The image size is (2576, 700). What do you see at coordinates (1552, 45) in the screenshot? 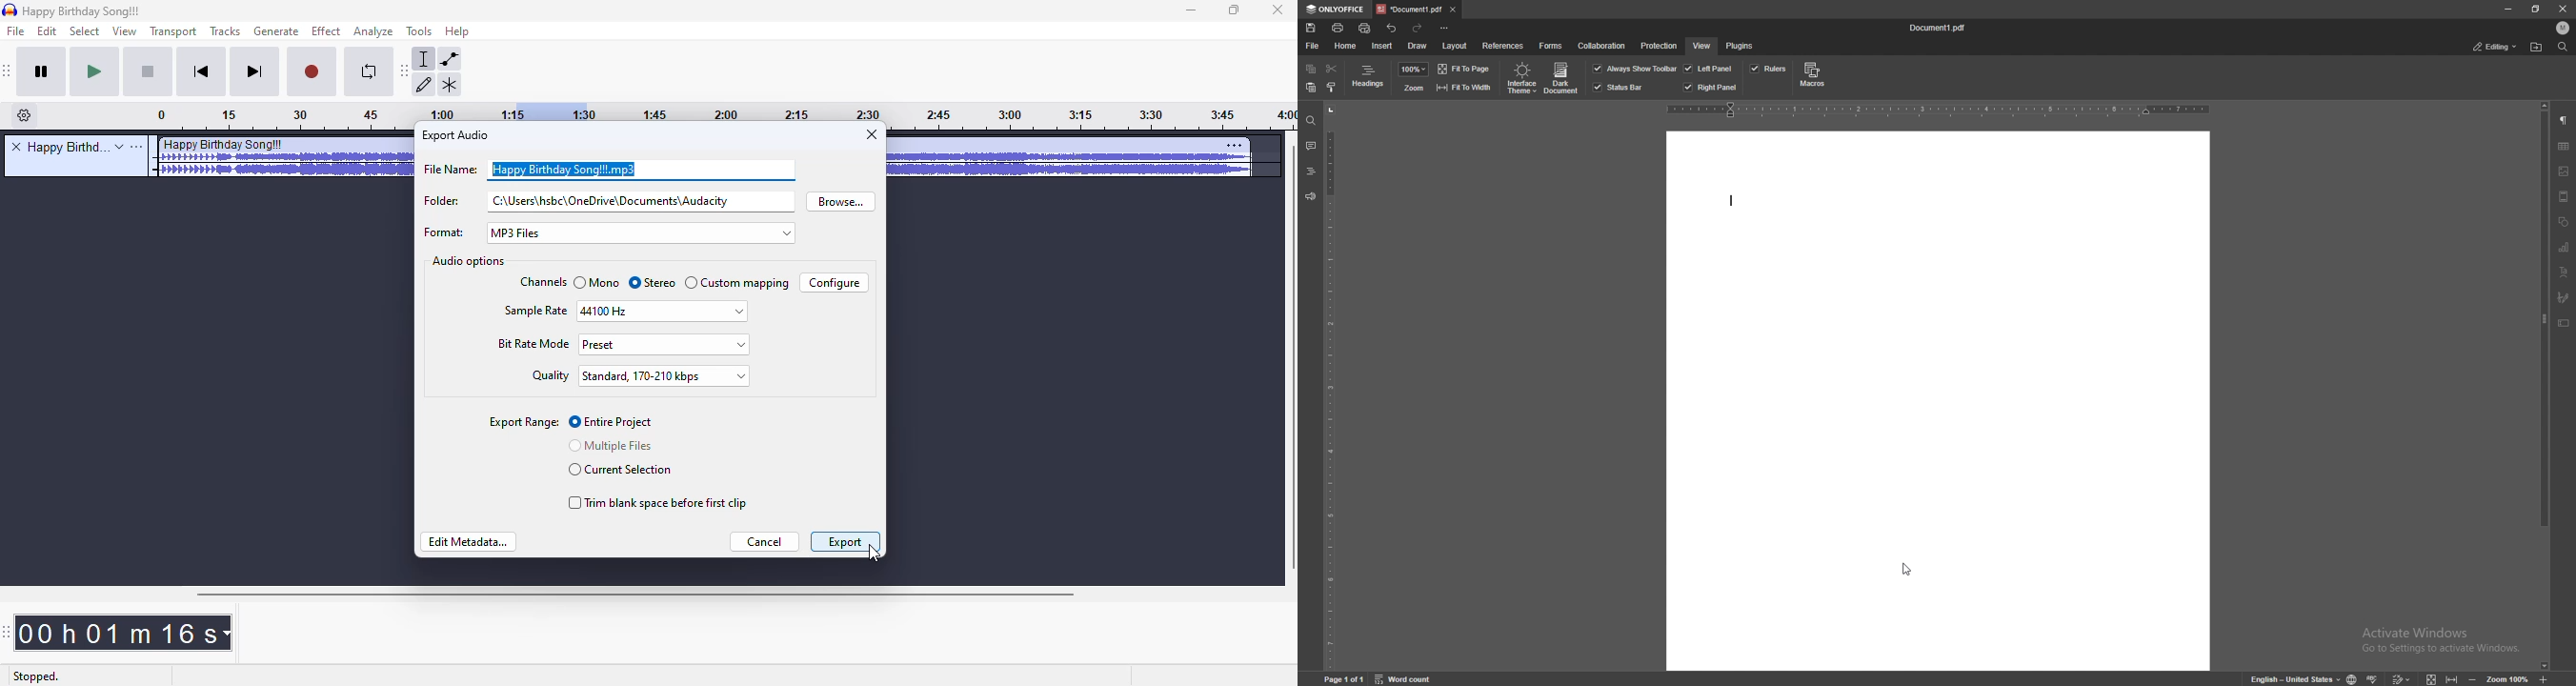
I see `forms` at bounding box center [1552, 45].